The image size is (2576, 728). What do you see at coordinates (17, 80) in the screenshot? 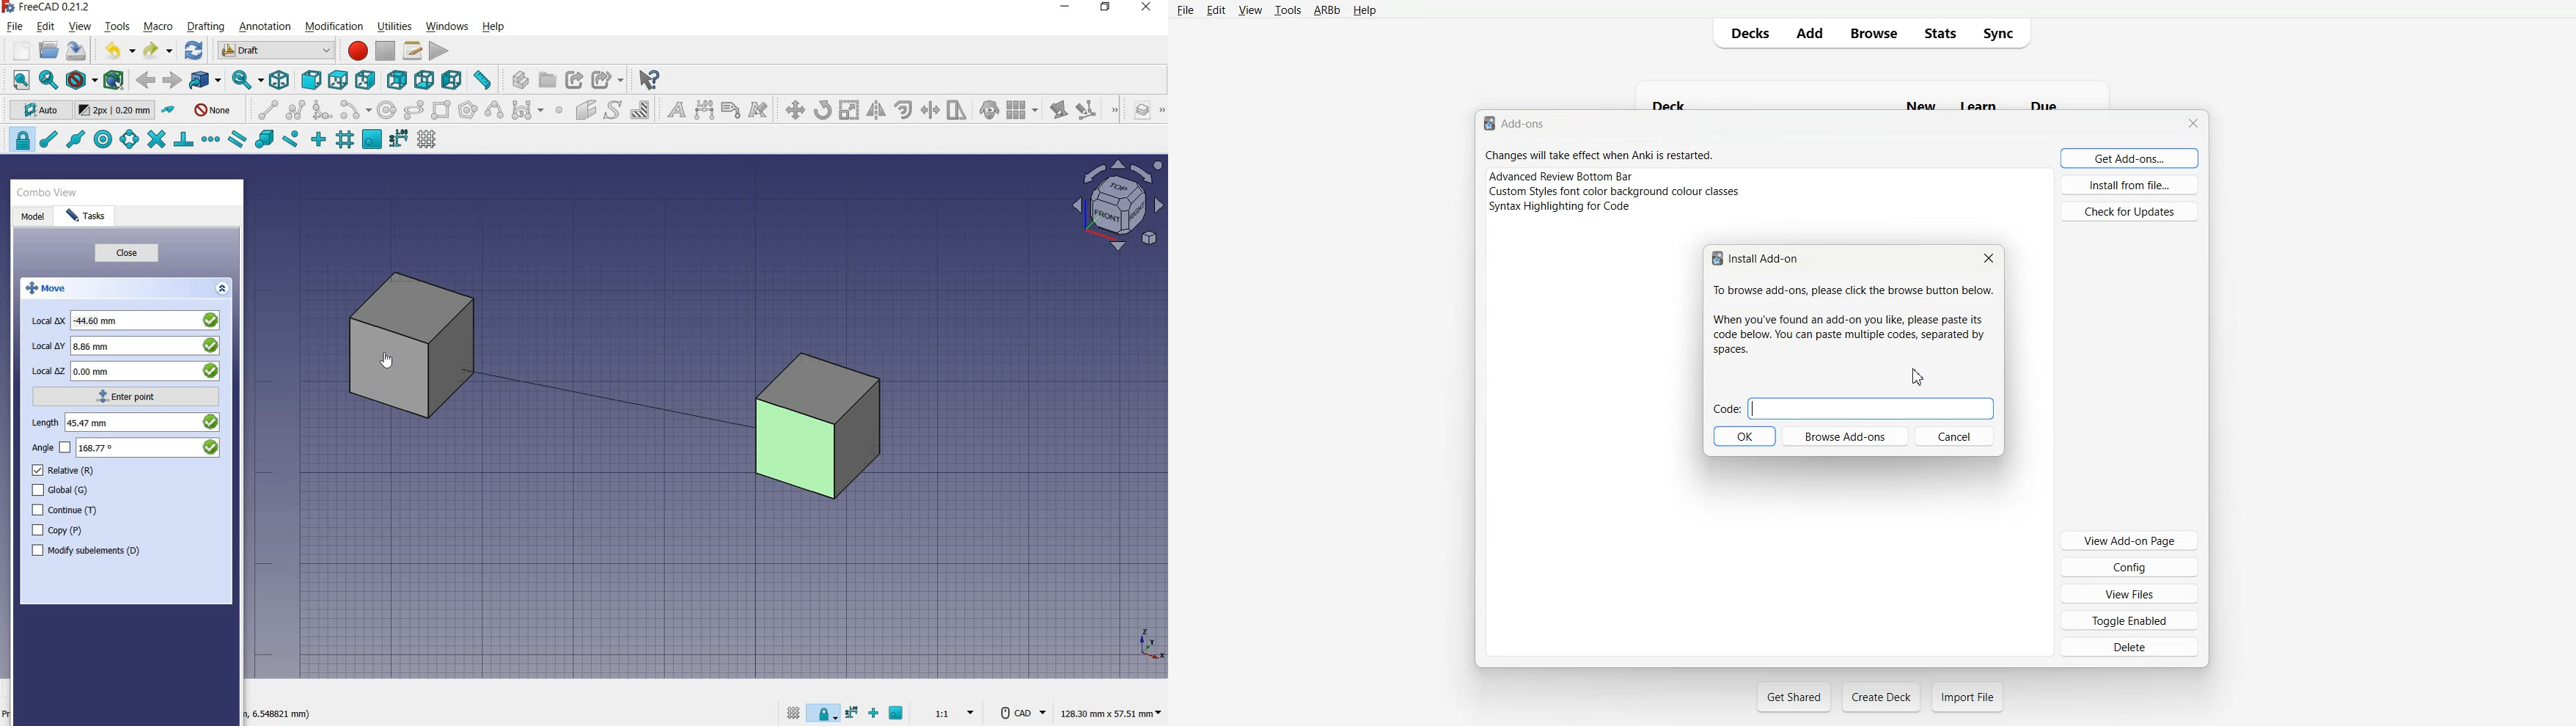
I see `fit all` at bounding box center [17, 80].